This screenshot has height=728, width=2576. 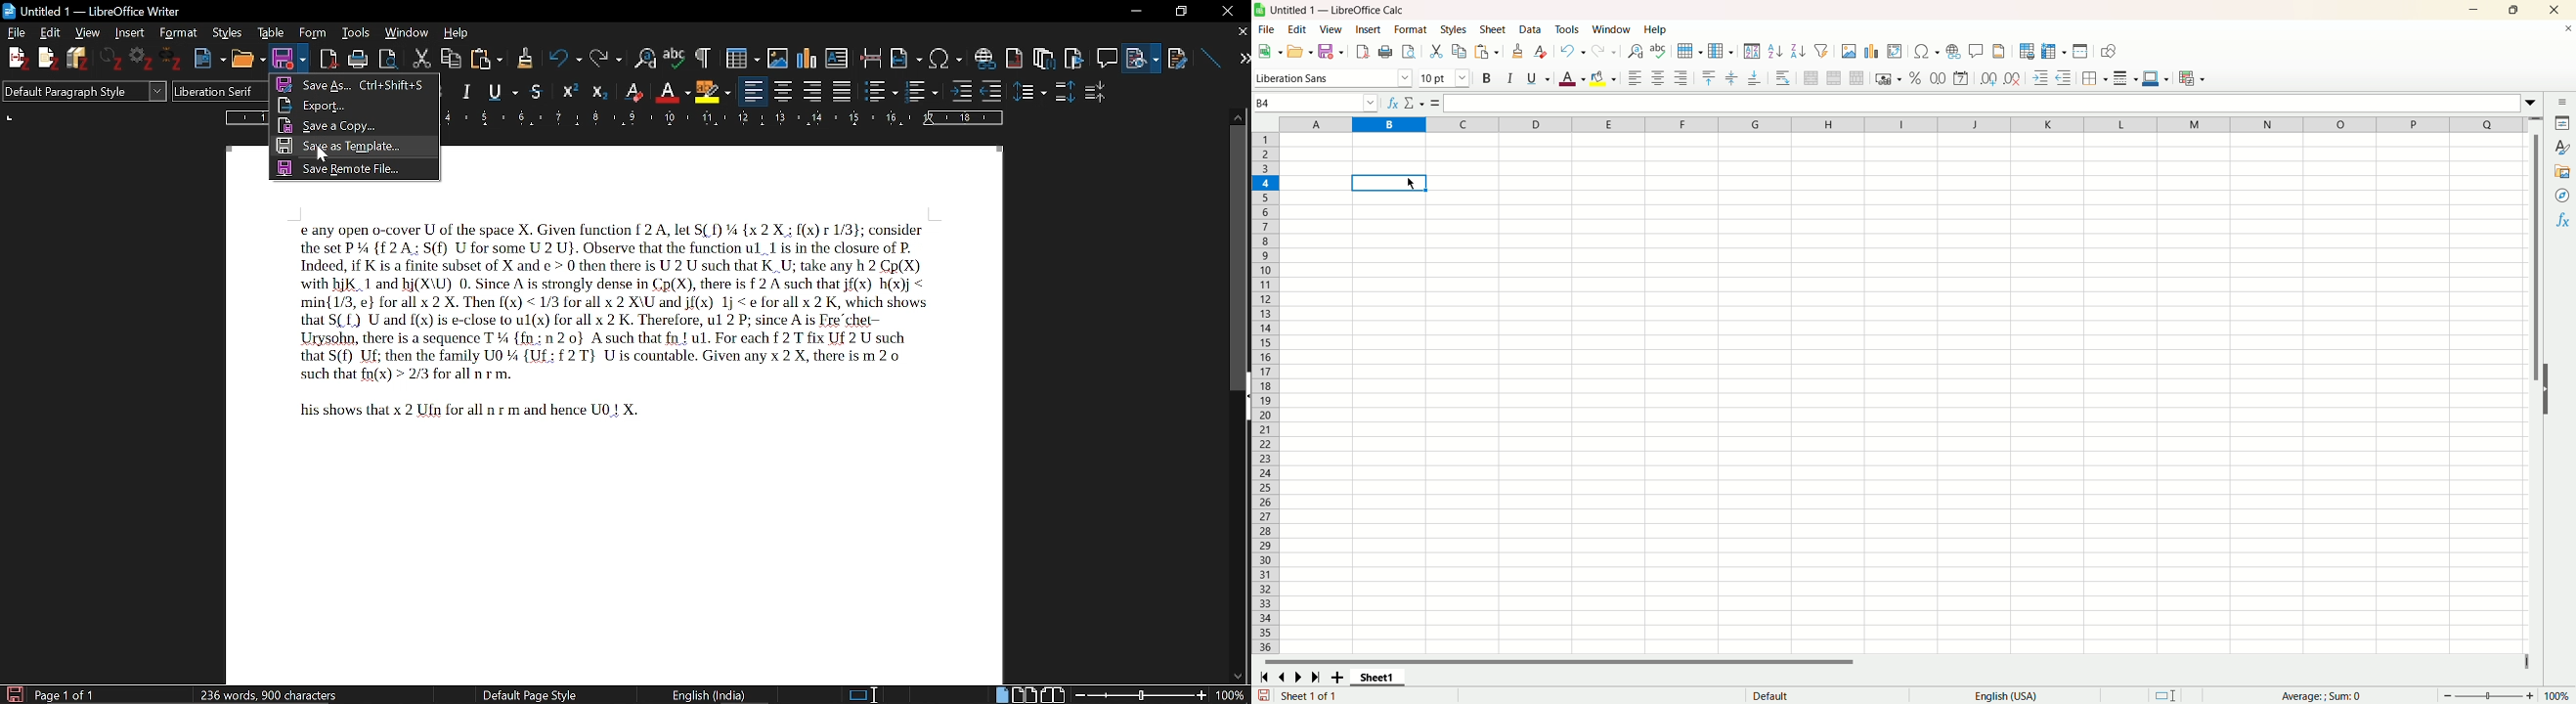 What do you see at coordinates (1369, 30) in the screenshot?
I see `insert` at bounding box center [1369, 30].